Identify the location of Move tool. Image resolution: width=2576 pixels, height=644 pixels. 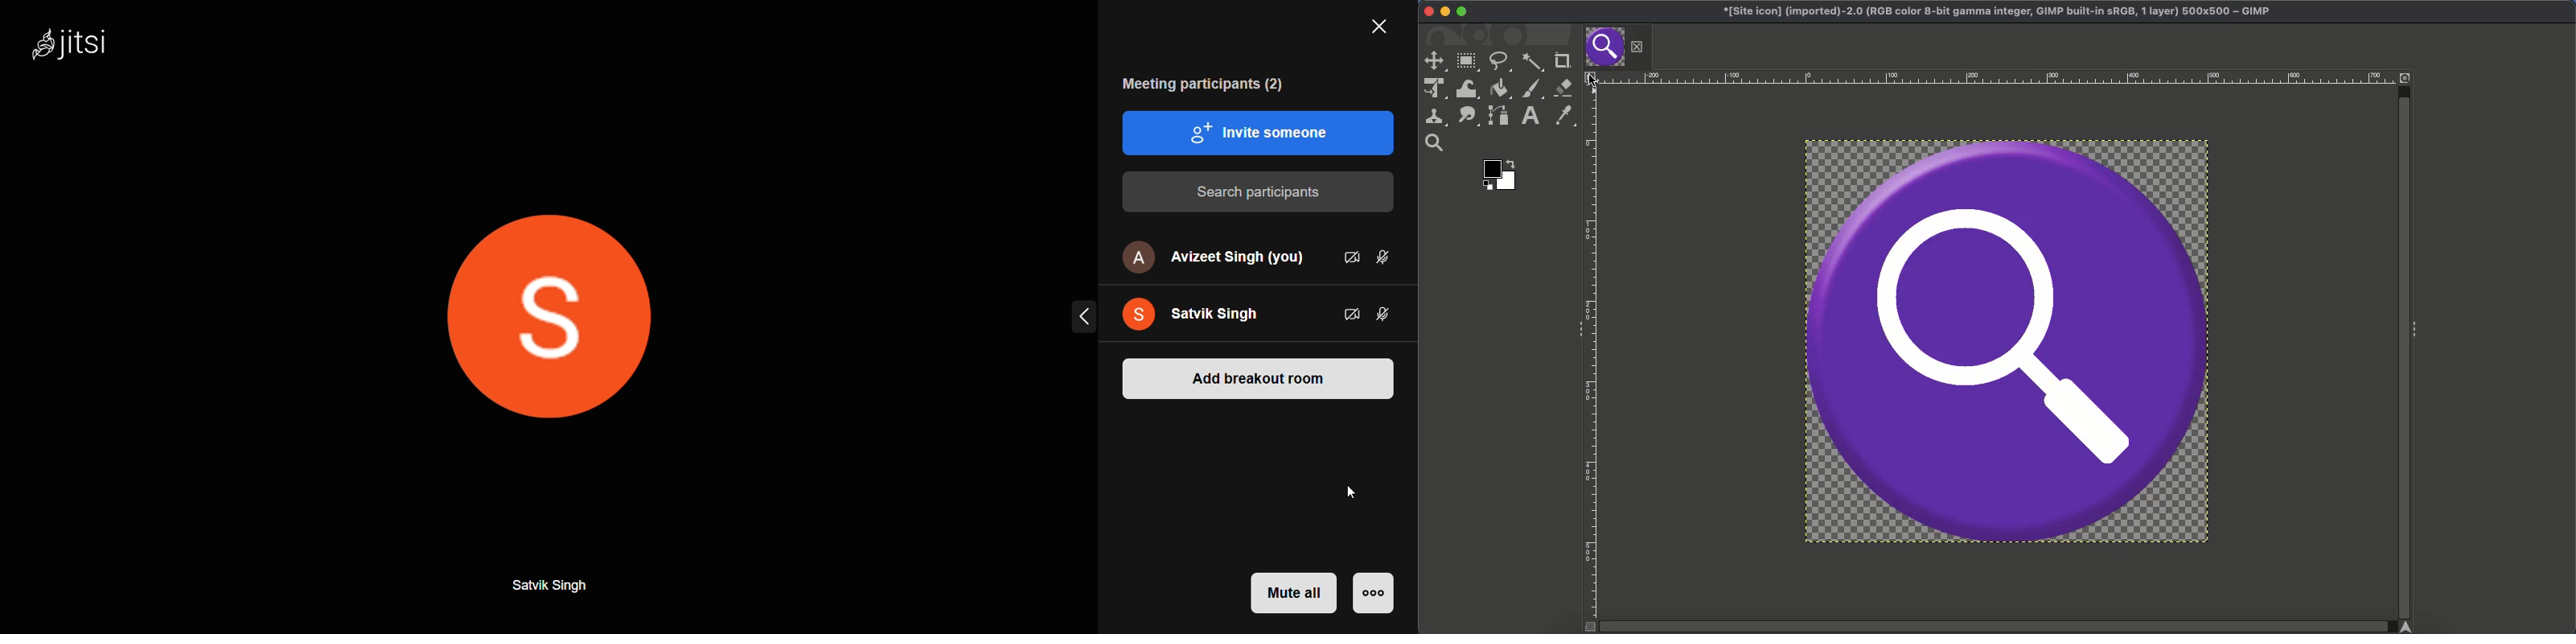
(1434, 60).